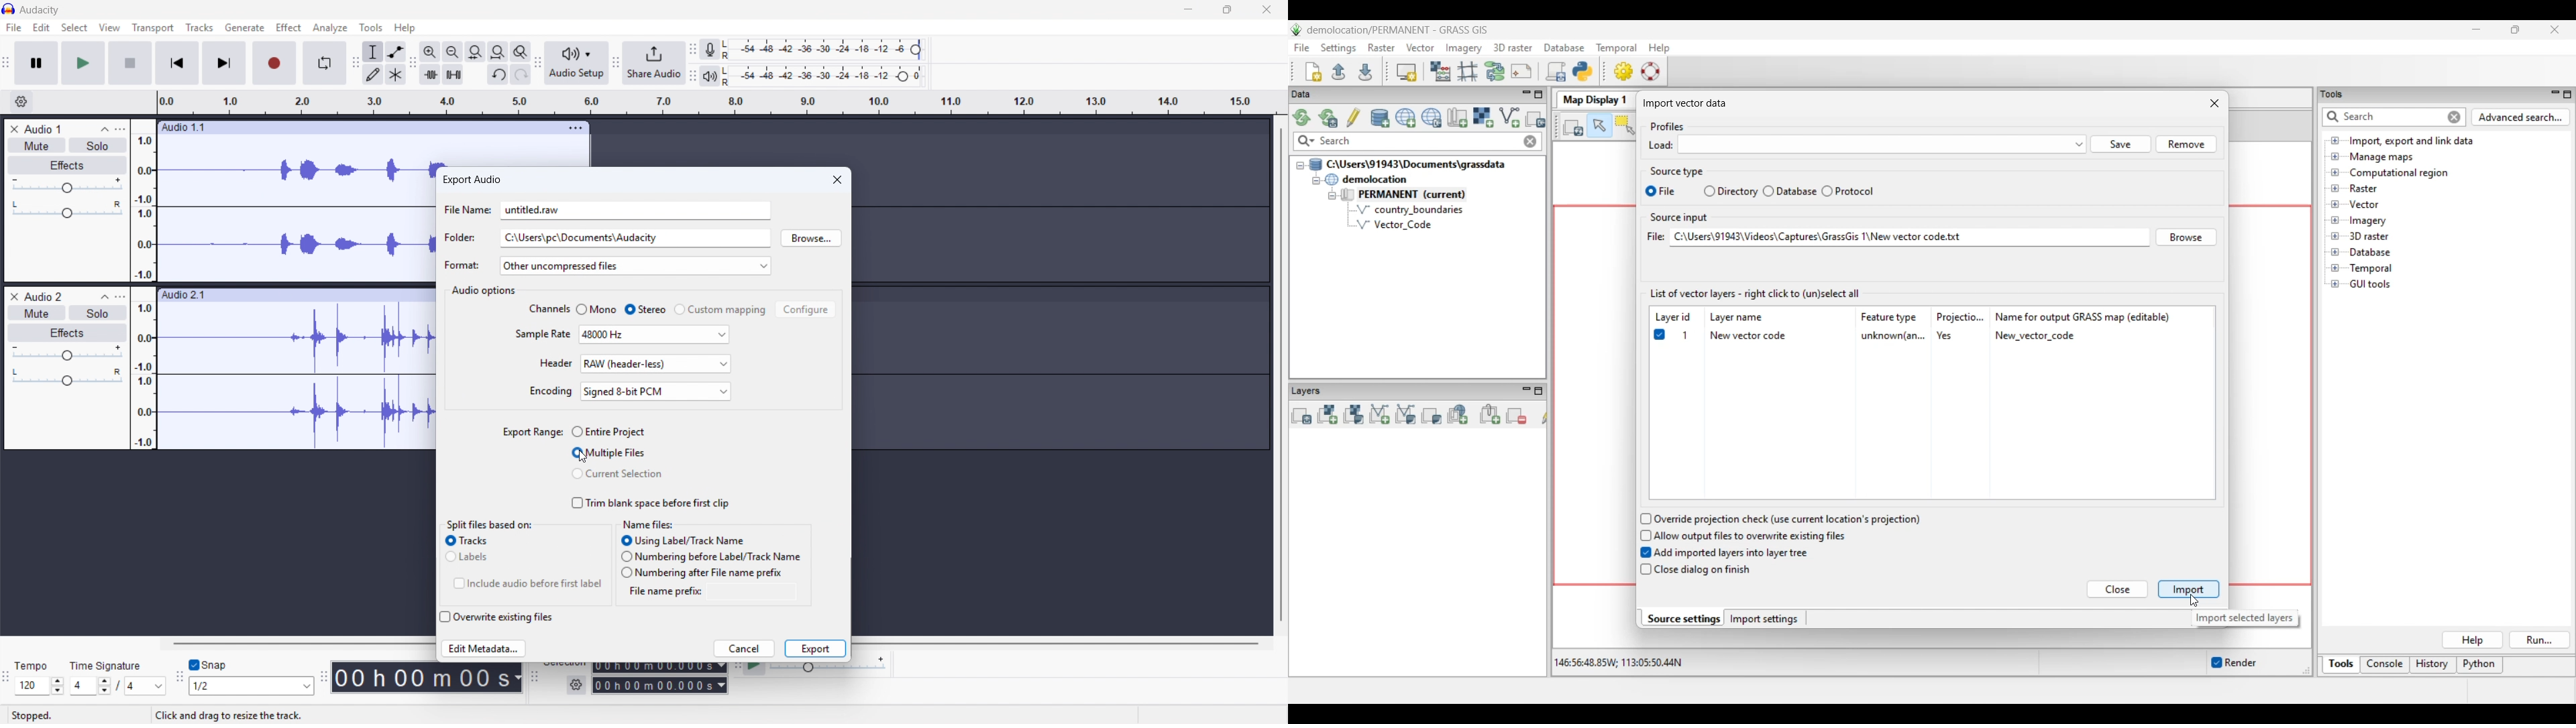  Describe the element at coordinates (635, 265) in the screenshot. I see `Save format ` at that location.